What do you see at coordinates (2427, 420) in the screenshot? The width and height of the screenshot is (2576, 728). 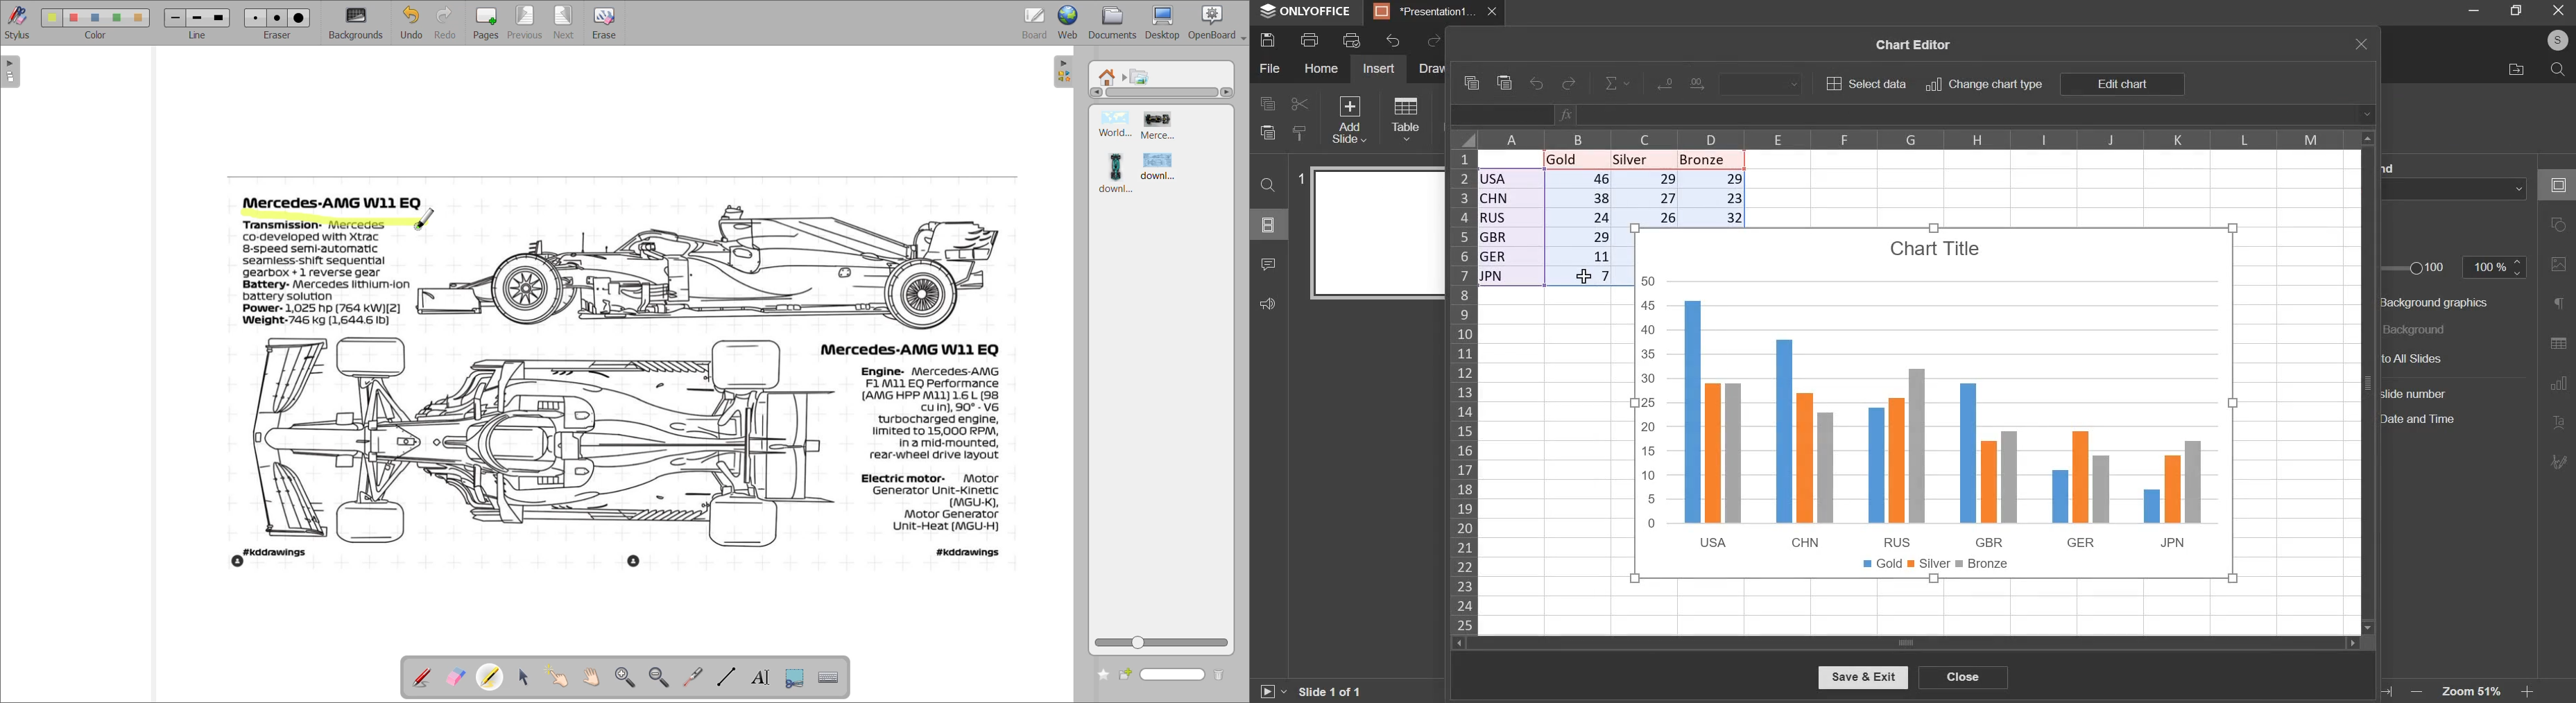 I see `date and time` at bounding box center [2427, 420].